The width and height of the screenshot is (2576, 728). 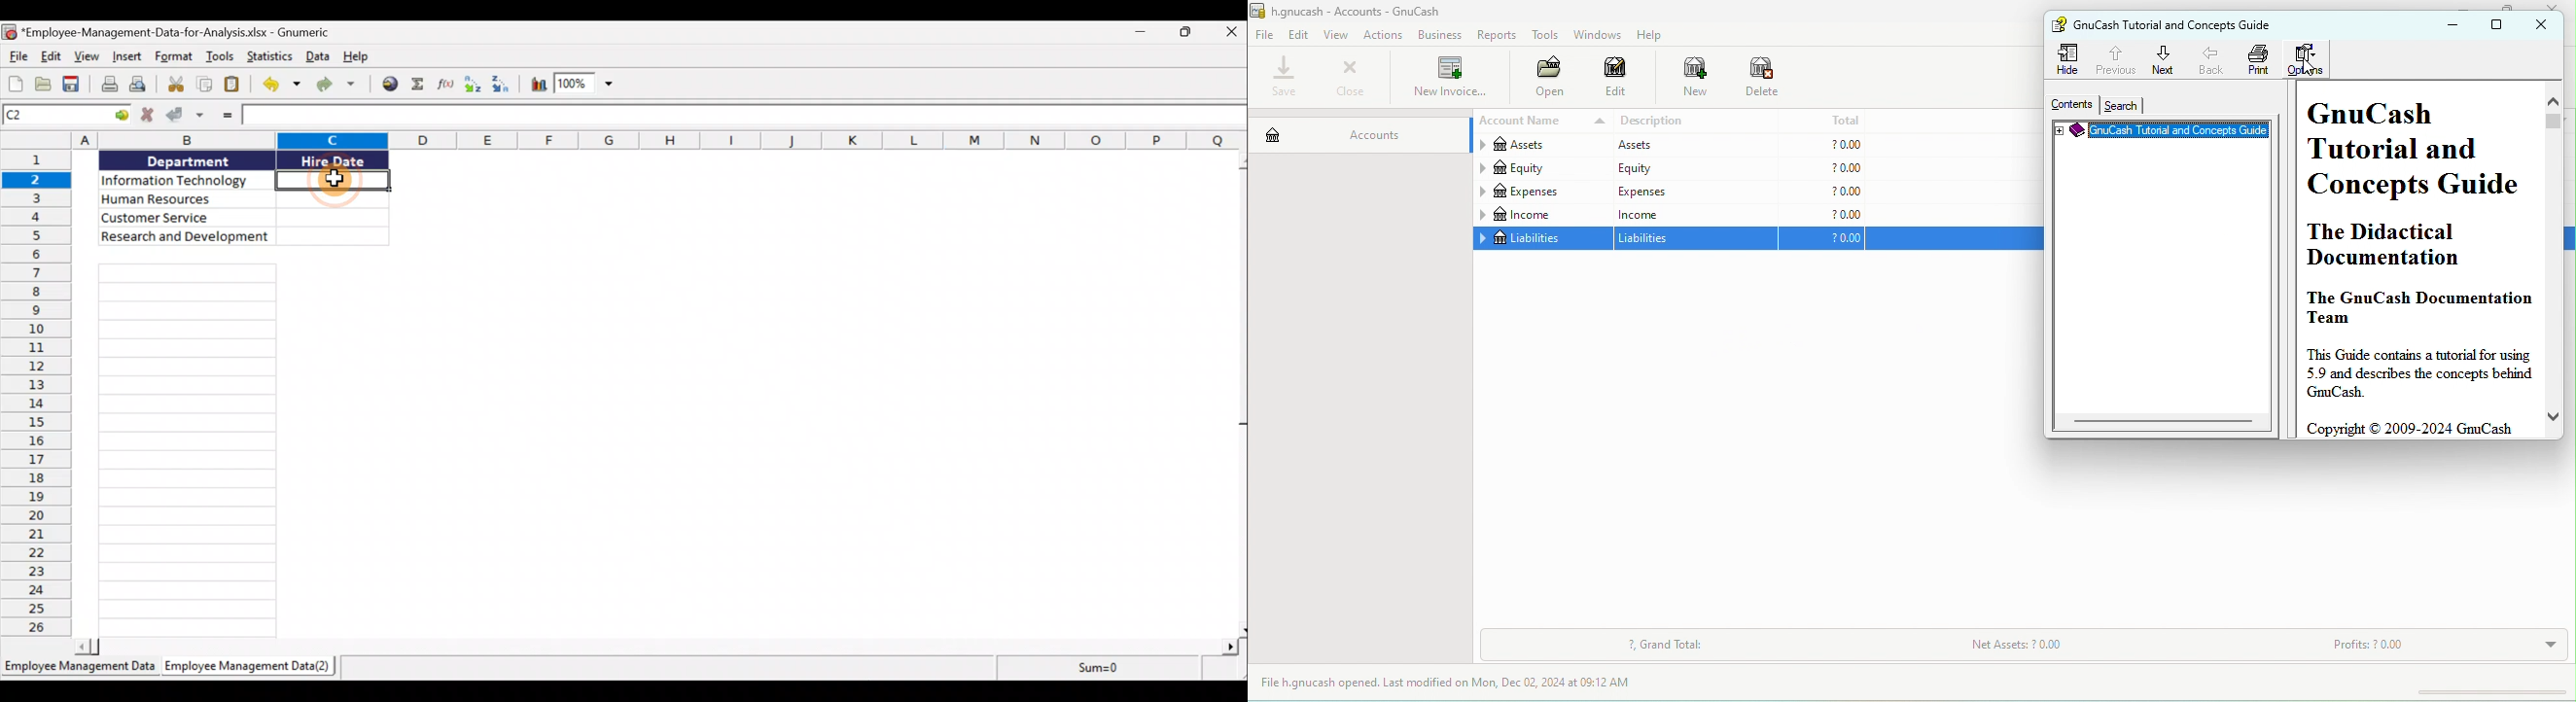 I want to click on ?0.00, so click(x=1820, y=192).